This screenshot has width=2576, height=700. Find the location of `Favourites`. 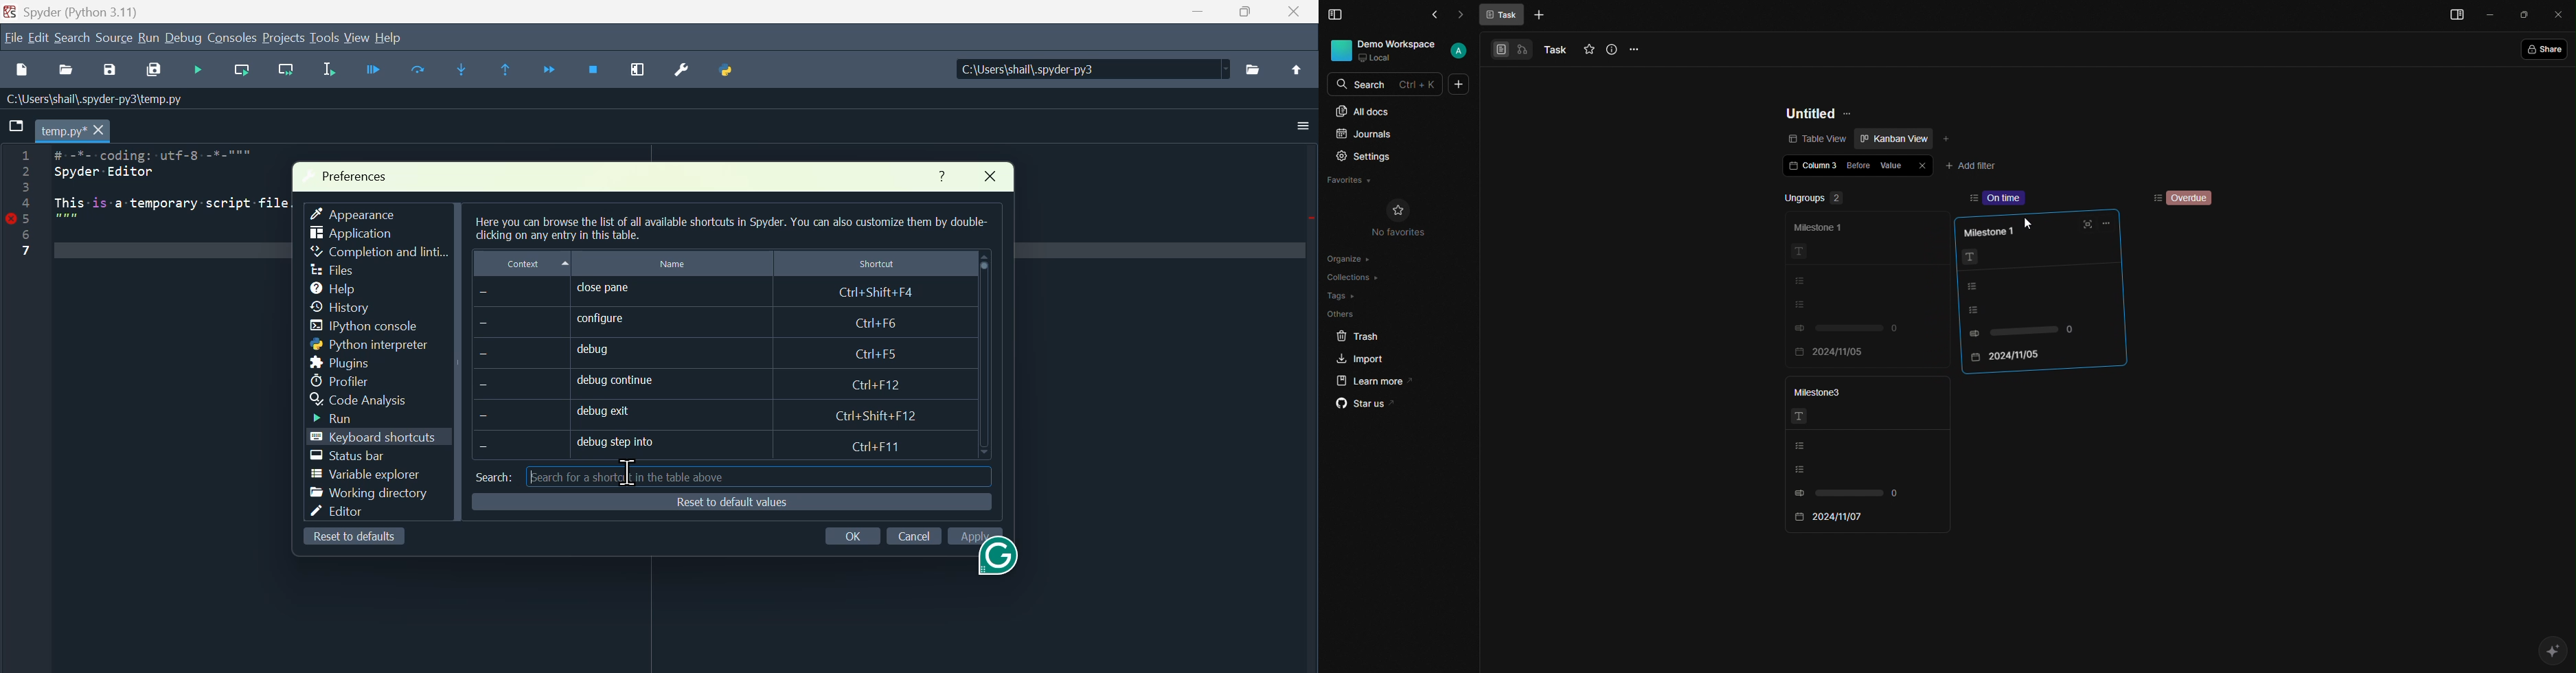

Favourites is located at coordinates (1589, 49).